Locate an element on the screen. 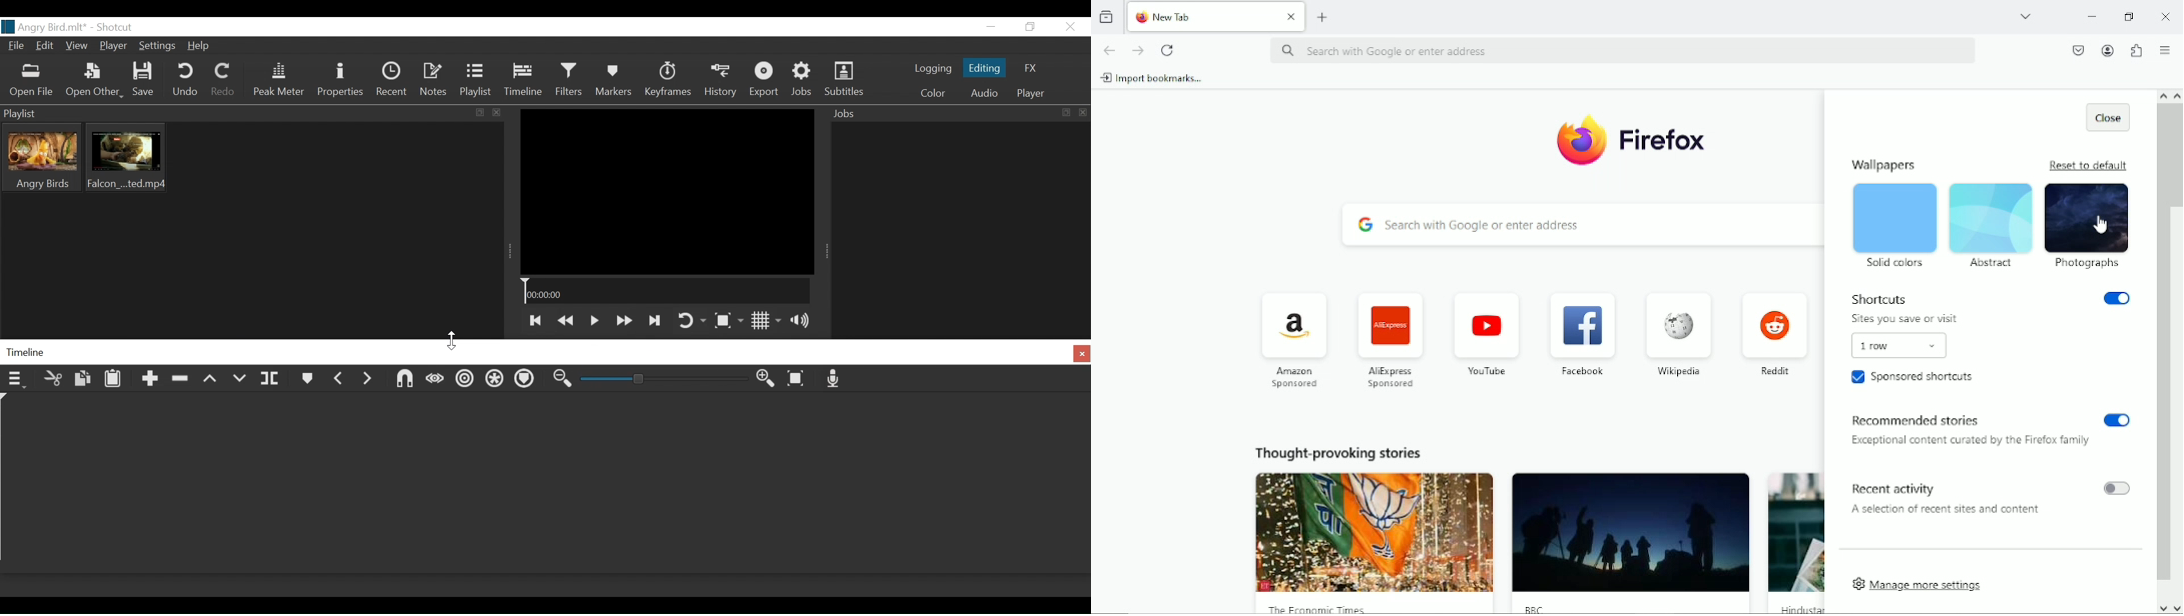 Image resolution: width=2184 pixels, height=616 pixels. Skip to the next point is located at coordinates (656, 320).